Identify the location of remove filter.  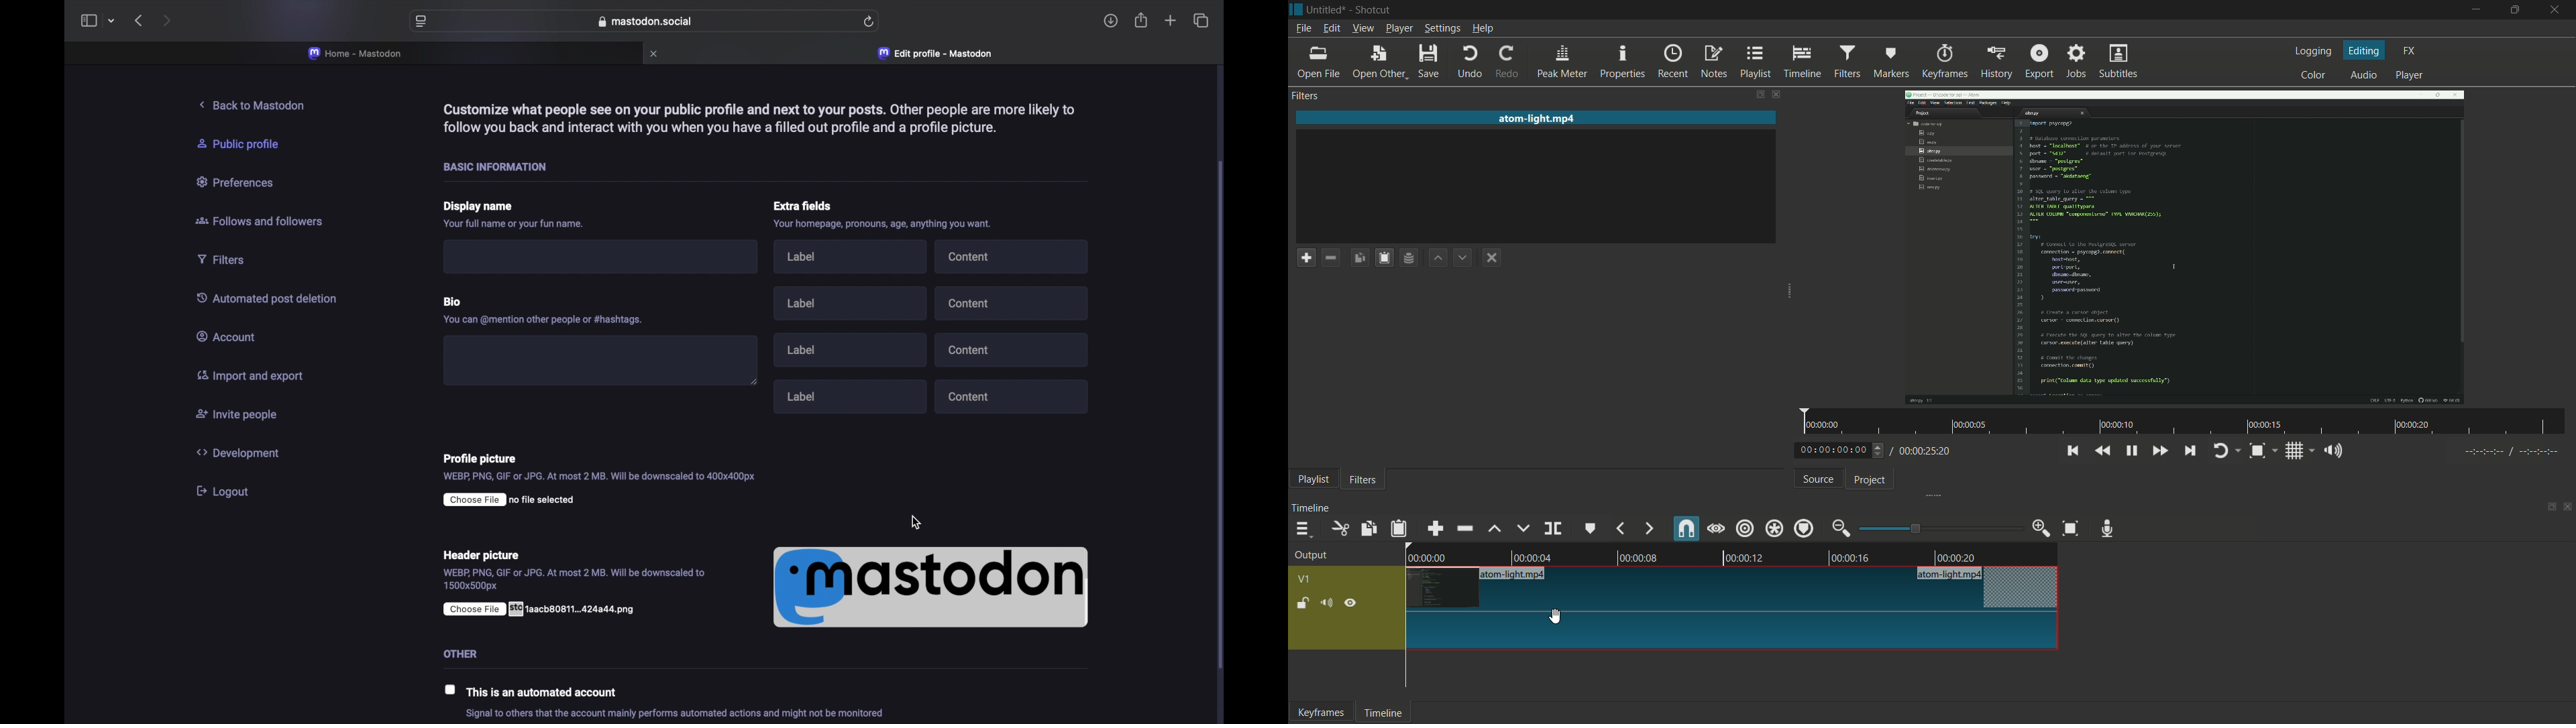
(1330, 257).